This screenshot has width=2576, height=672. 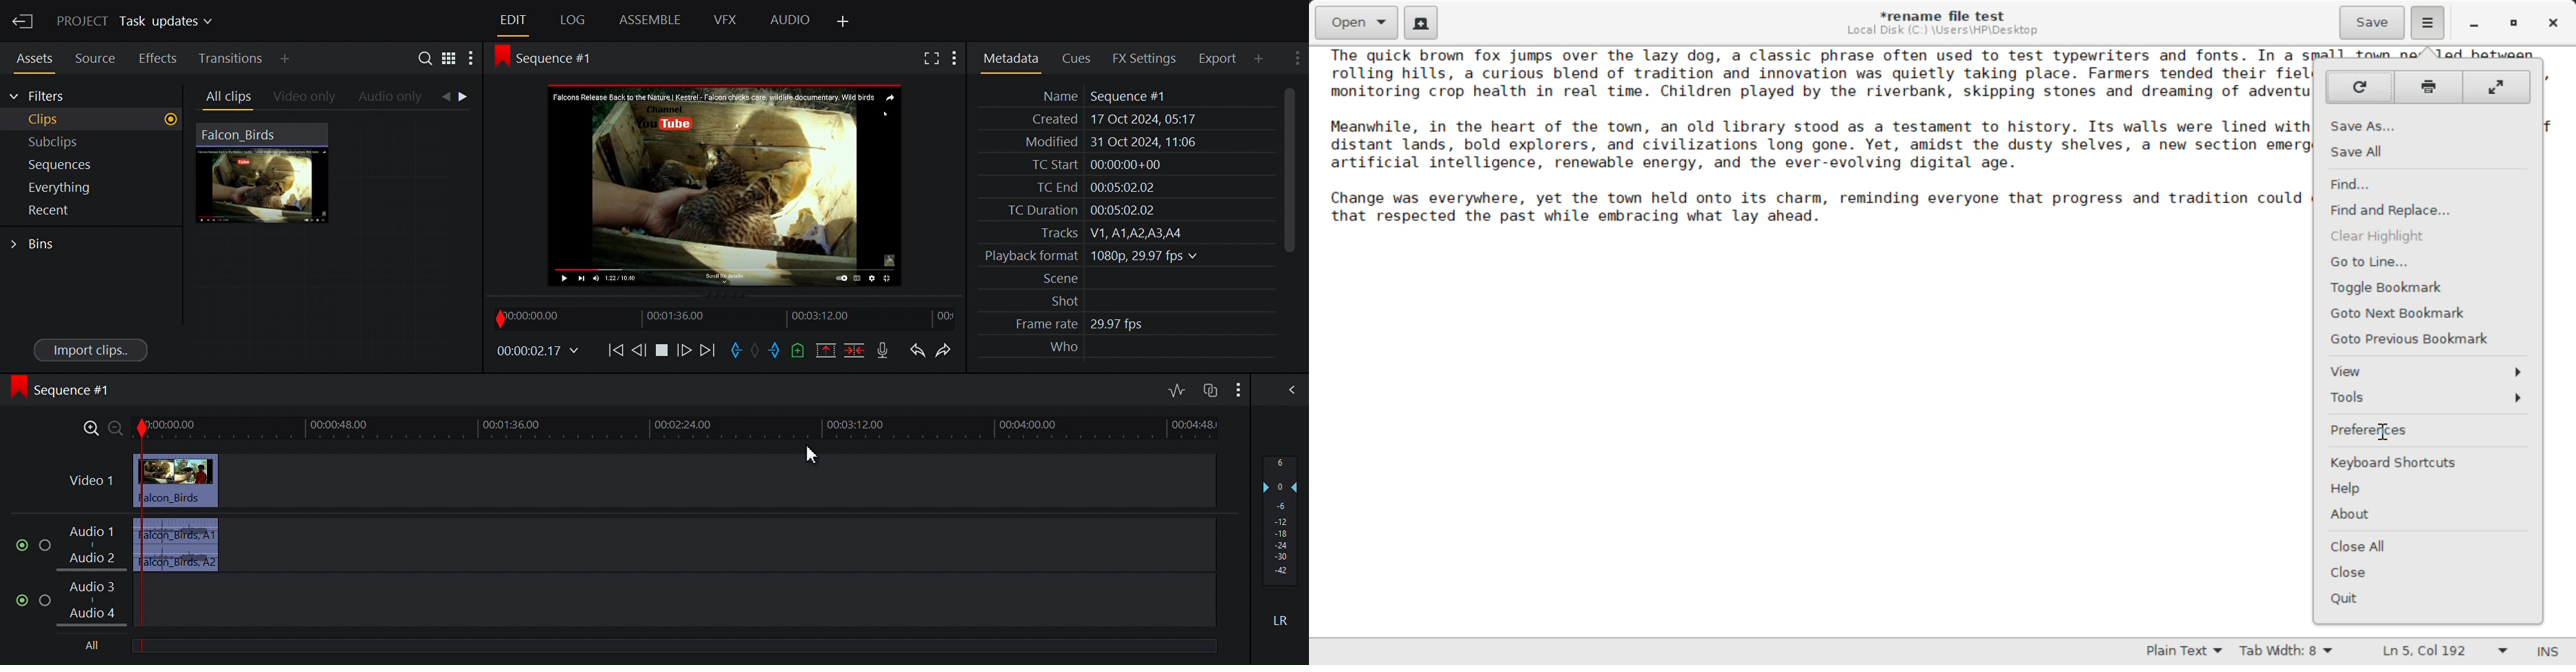 I want to click on Cursor Position, so click(x=2382, y=431).